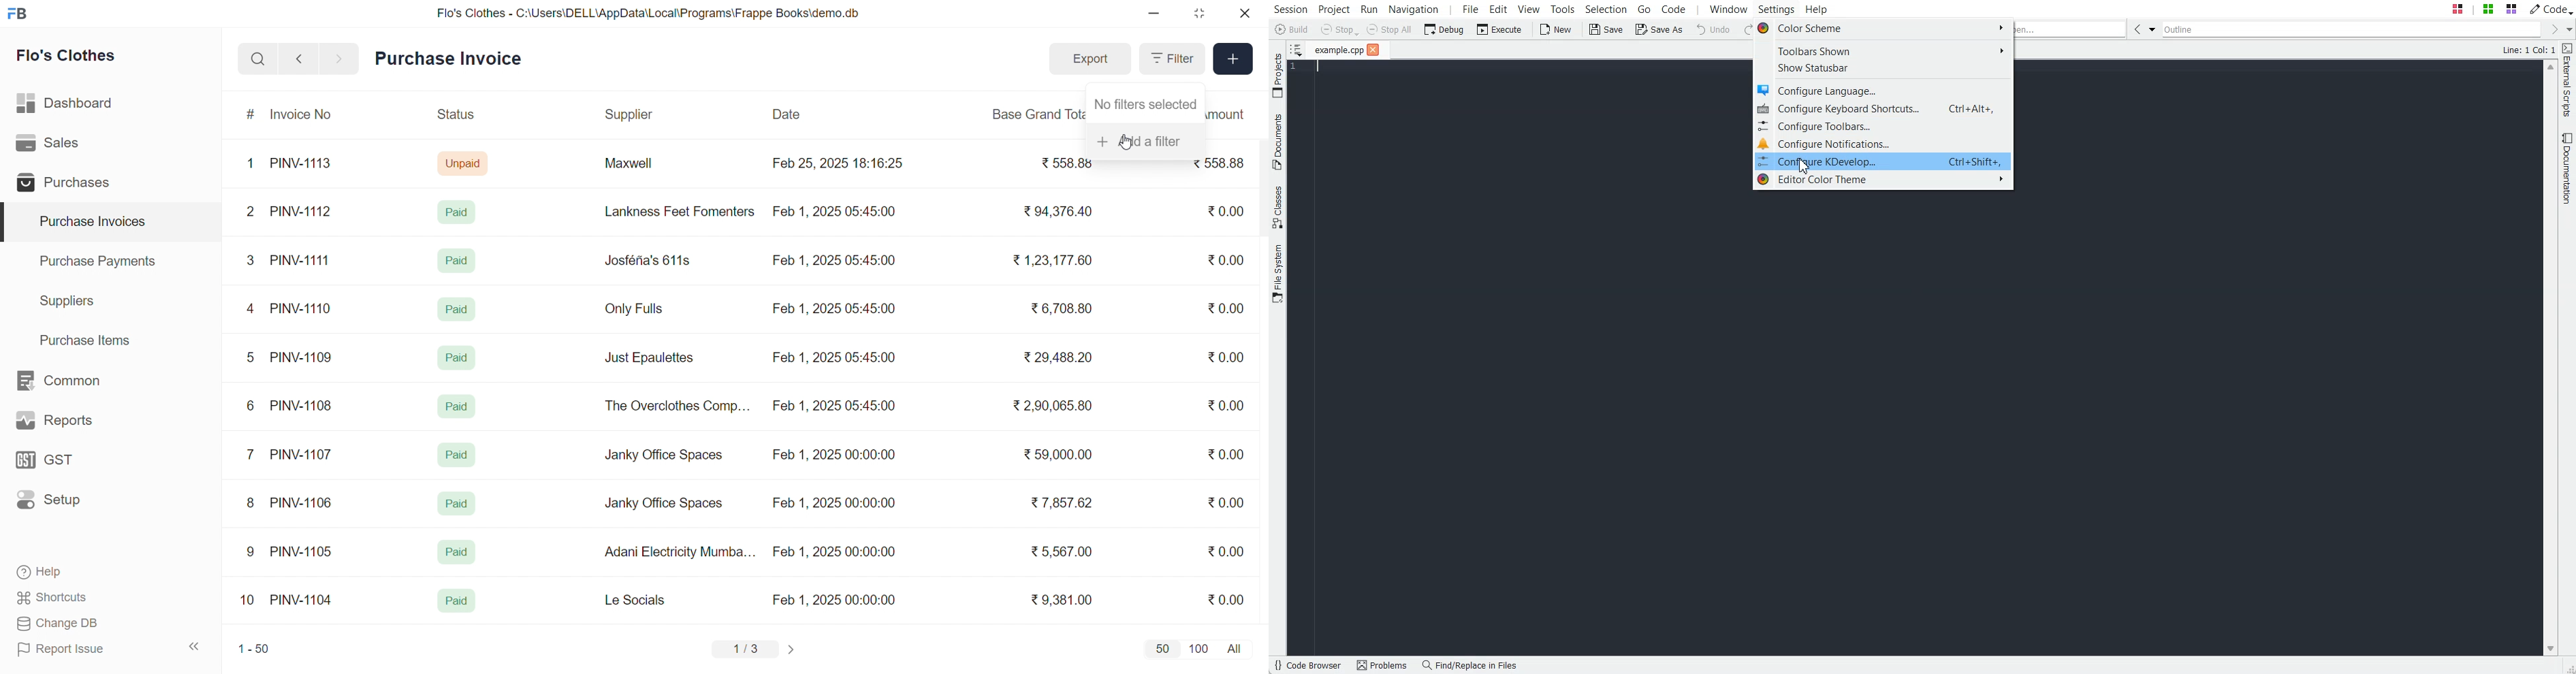 The height and width of the screenshot is (700, 2576). What do you see at coordinates (254, 650) in the screenshot?
I see `1-50` at bounding box center [254, 650].